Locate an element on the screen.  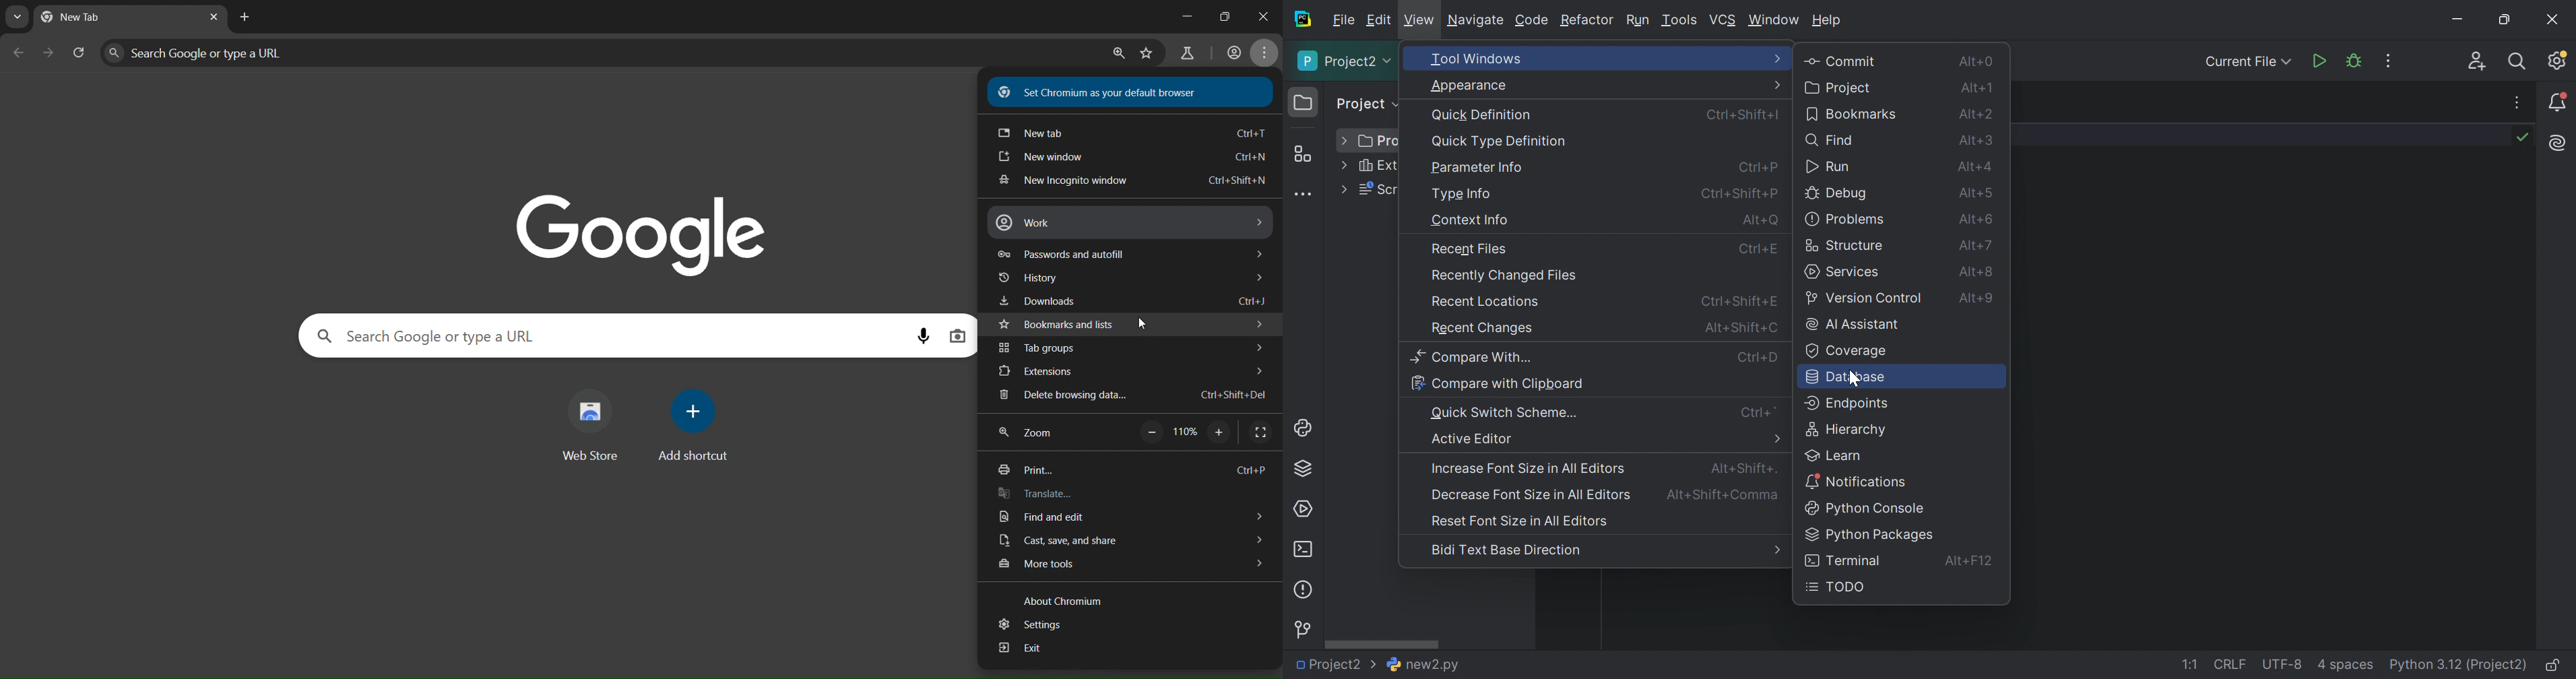
Context info is located at coordinates (1469, 220).